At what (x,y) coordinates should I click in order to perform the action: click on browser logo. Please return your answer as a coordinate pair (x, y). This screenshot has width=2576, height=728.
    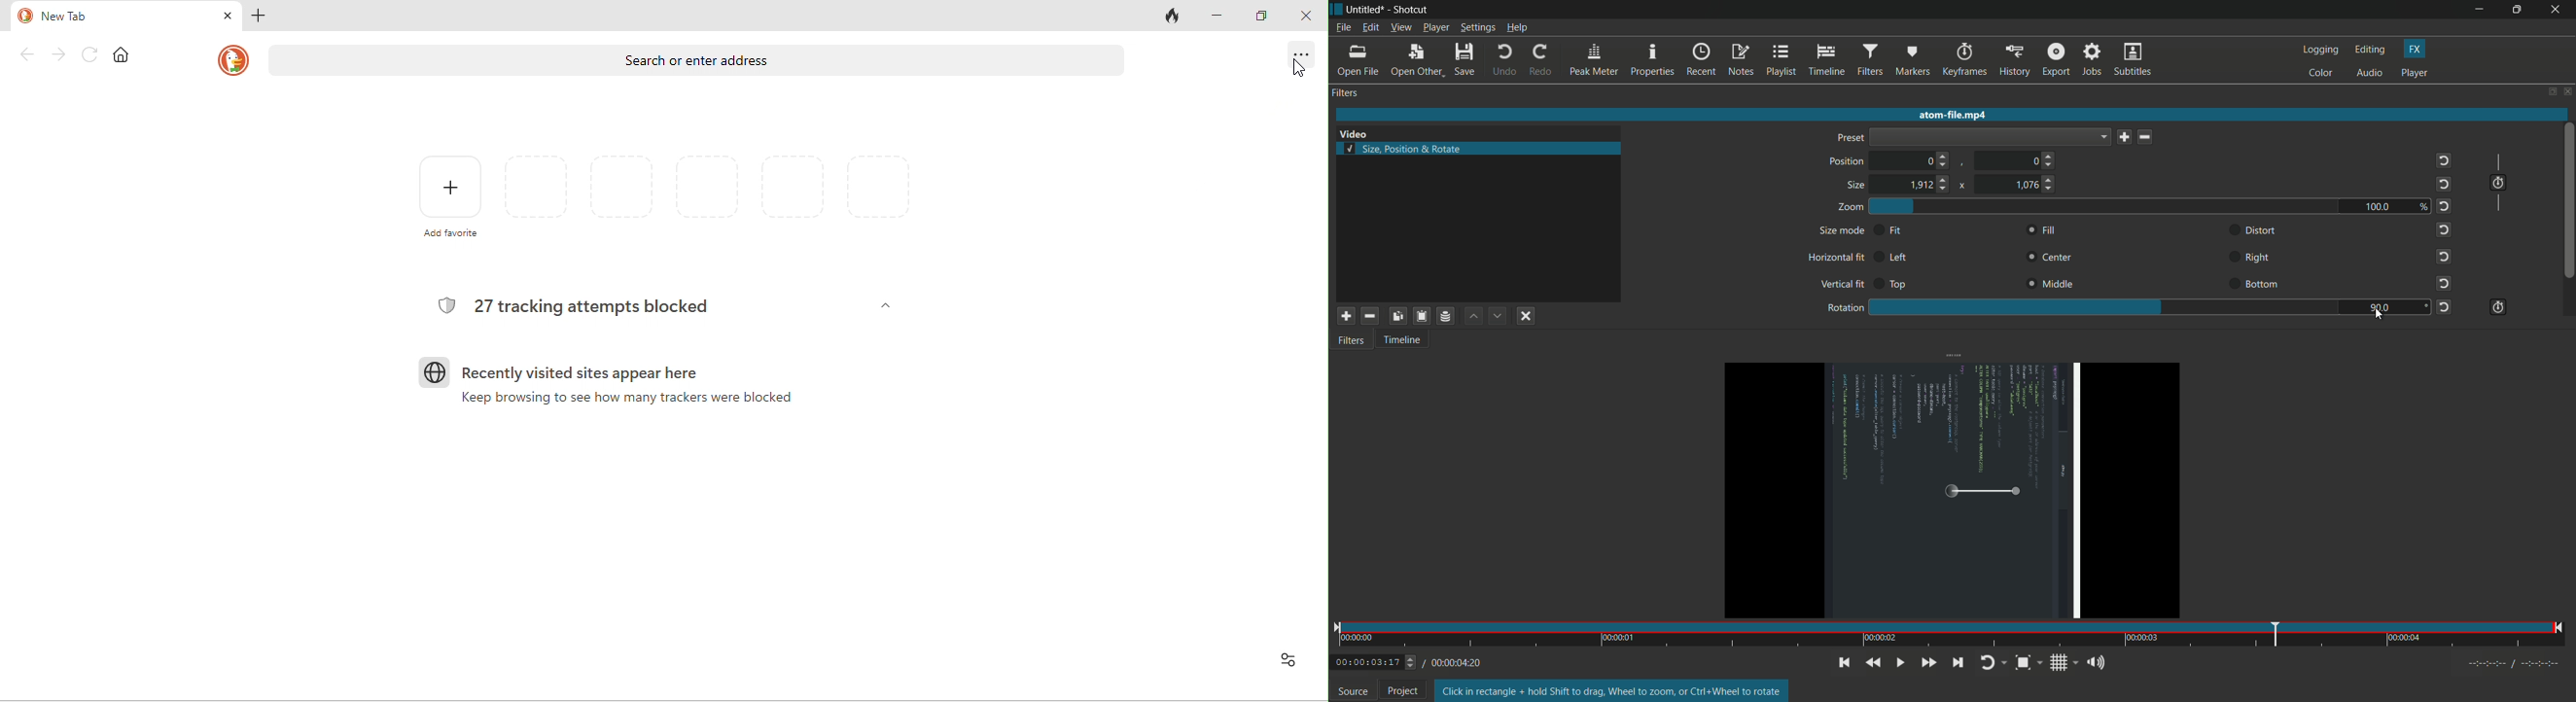
    Looking at the image, I should click on (435, 372).